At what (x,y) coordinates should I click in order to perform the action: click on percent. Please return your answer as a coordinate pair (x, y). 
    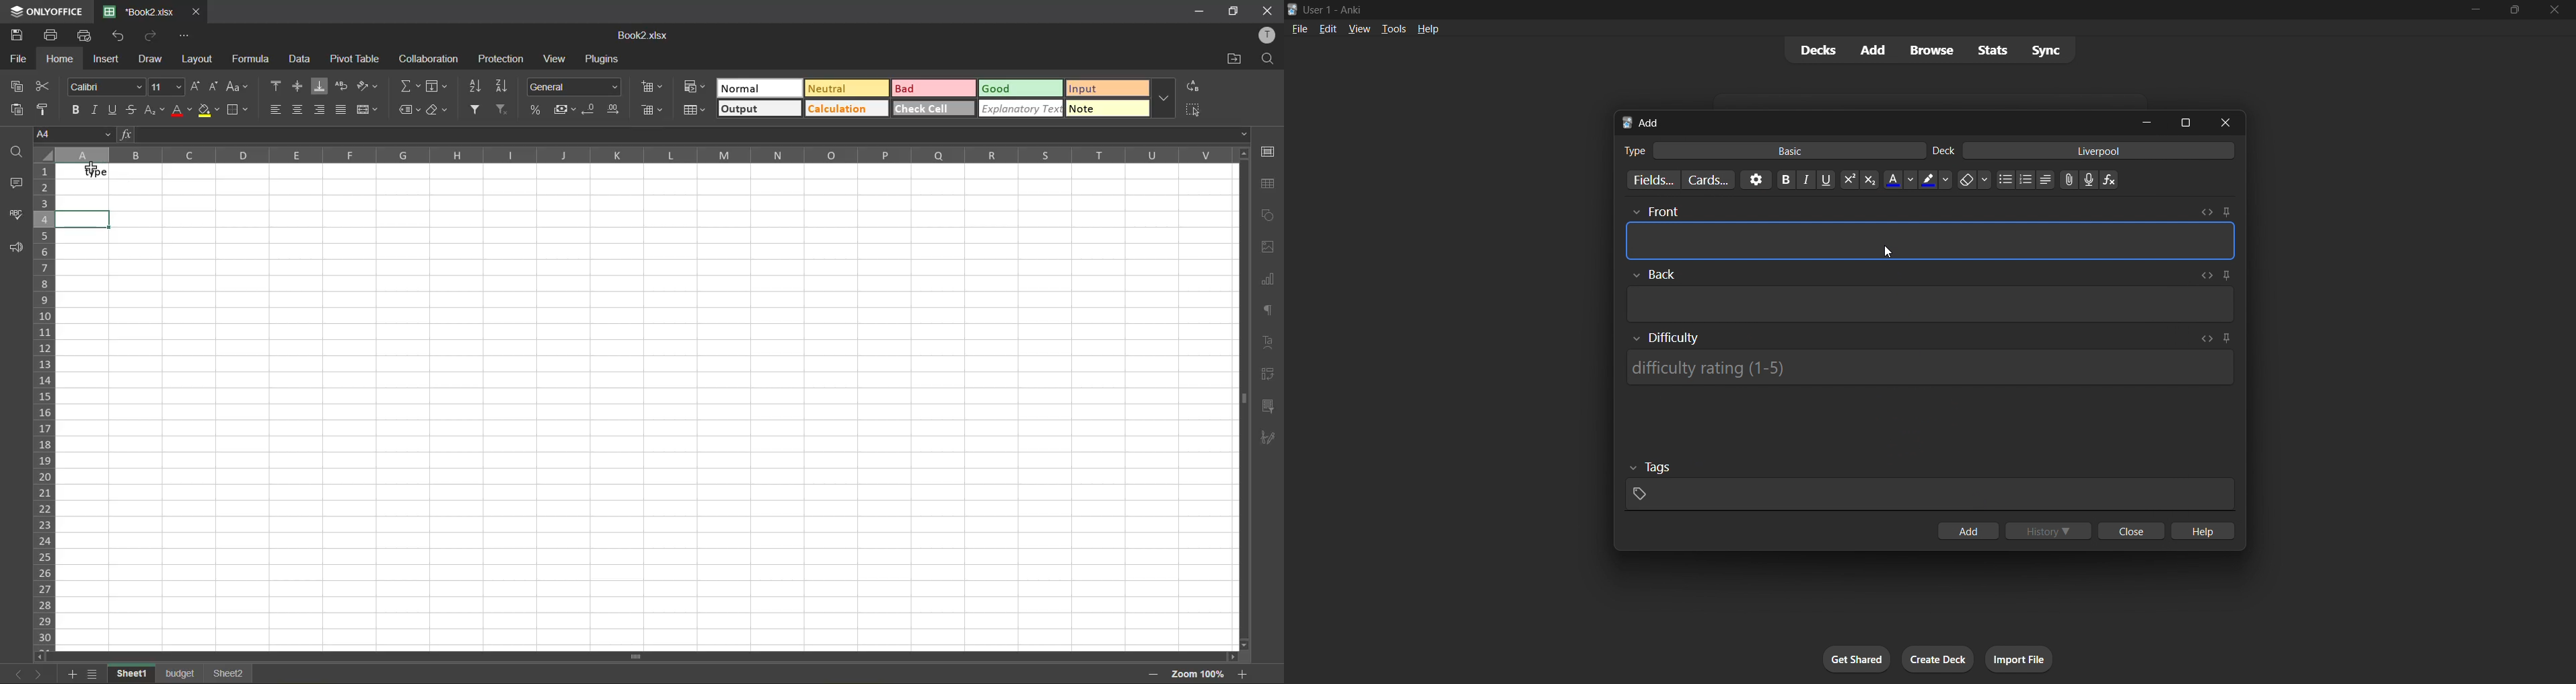
    Looking at the image, I should click on (539, 108).